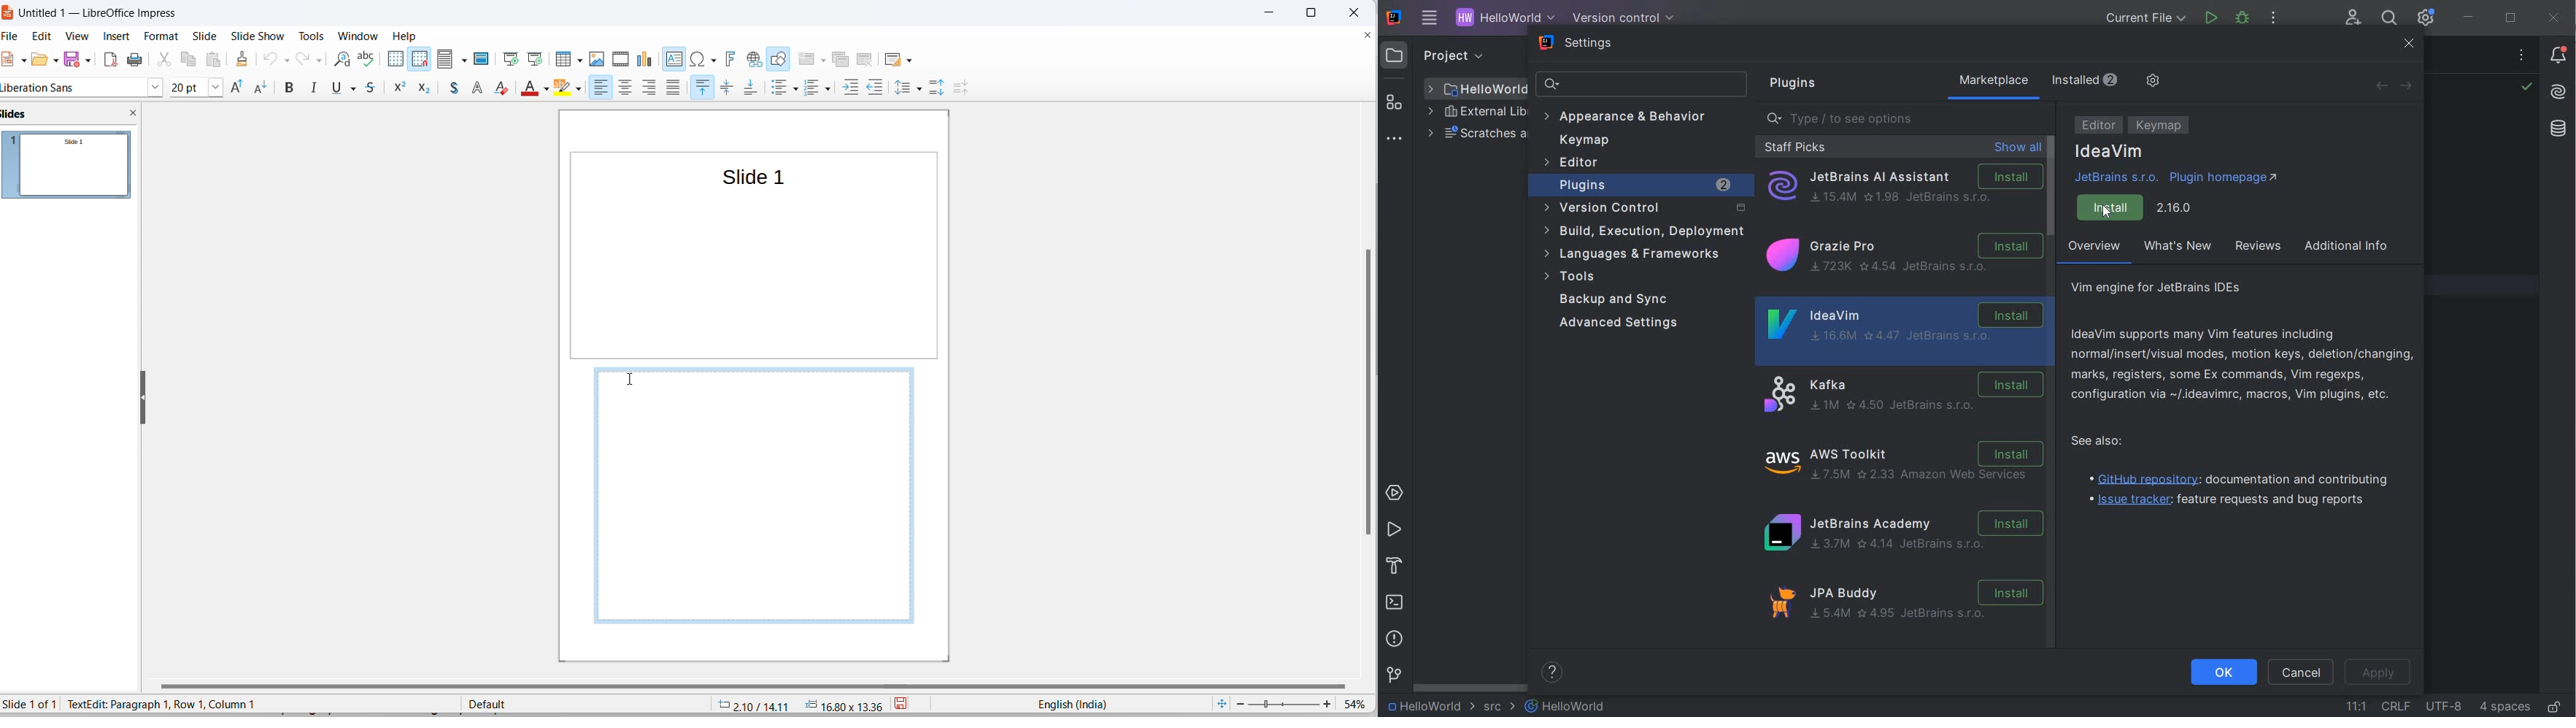 This screenshot has height=728, width=2576. Describe the element at coordinates (579, 62) in the screenshot. I see `table grid` at that location.